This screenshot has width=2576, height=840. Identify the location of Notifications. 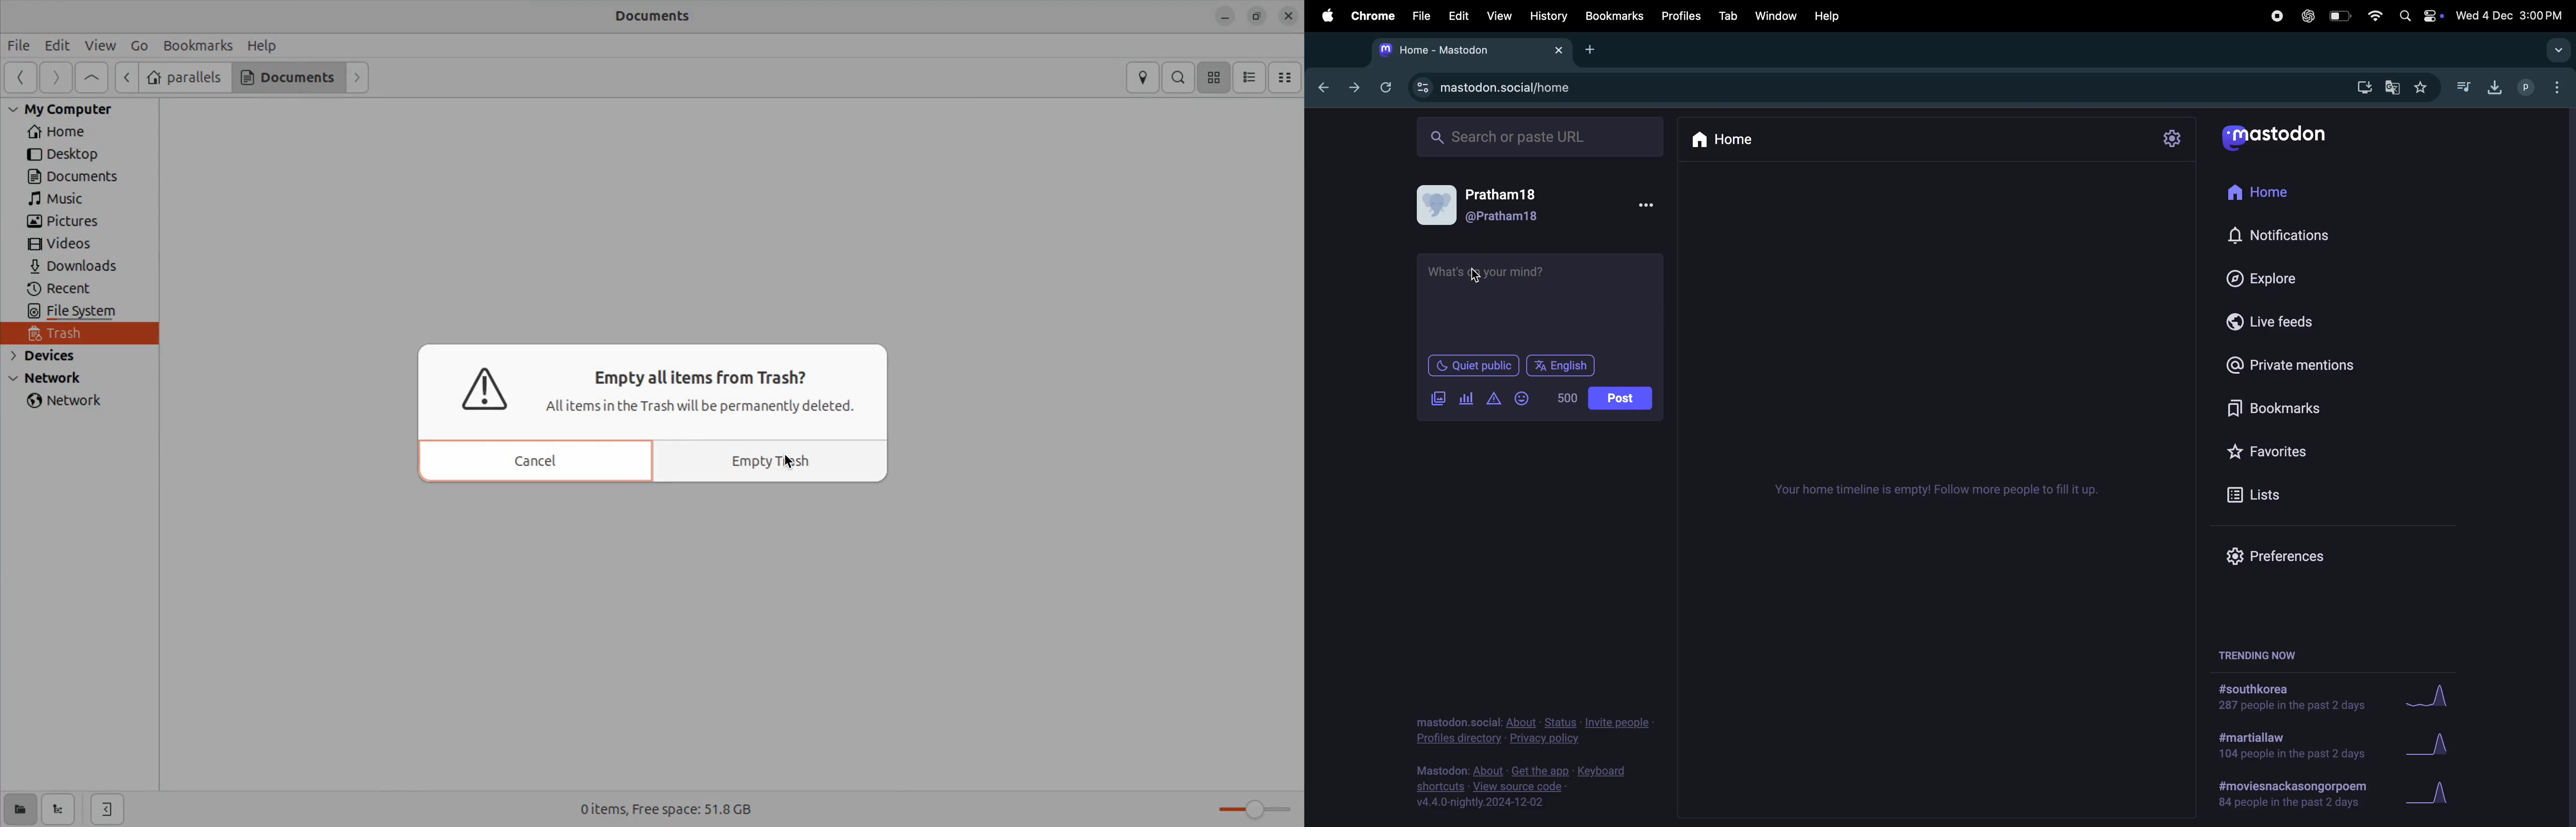
(2305, 233).